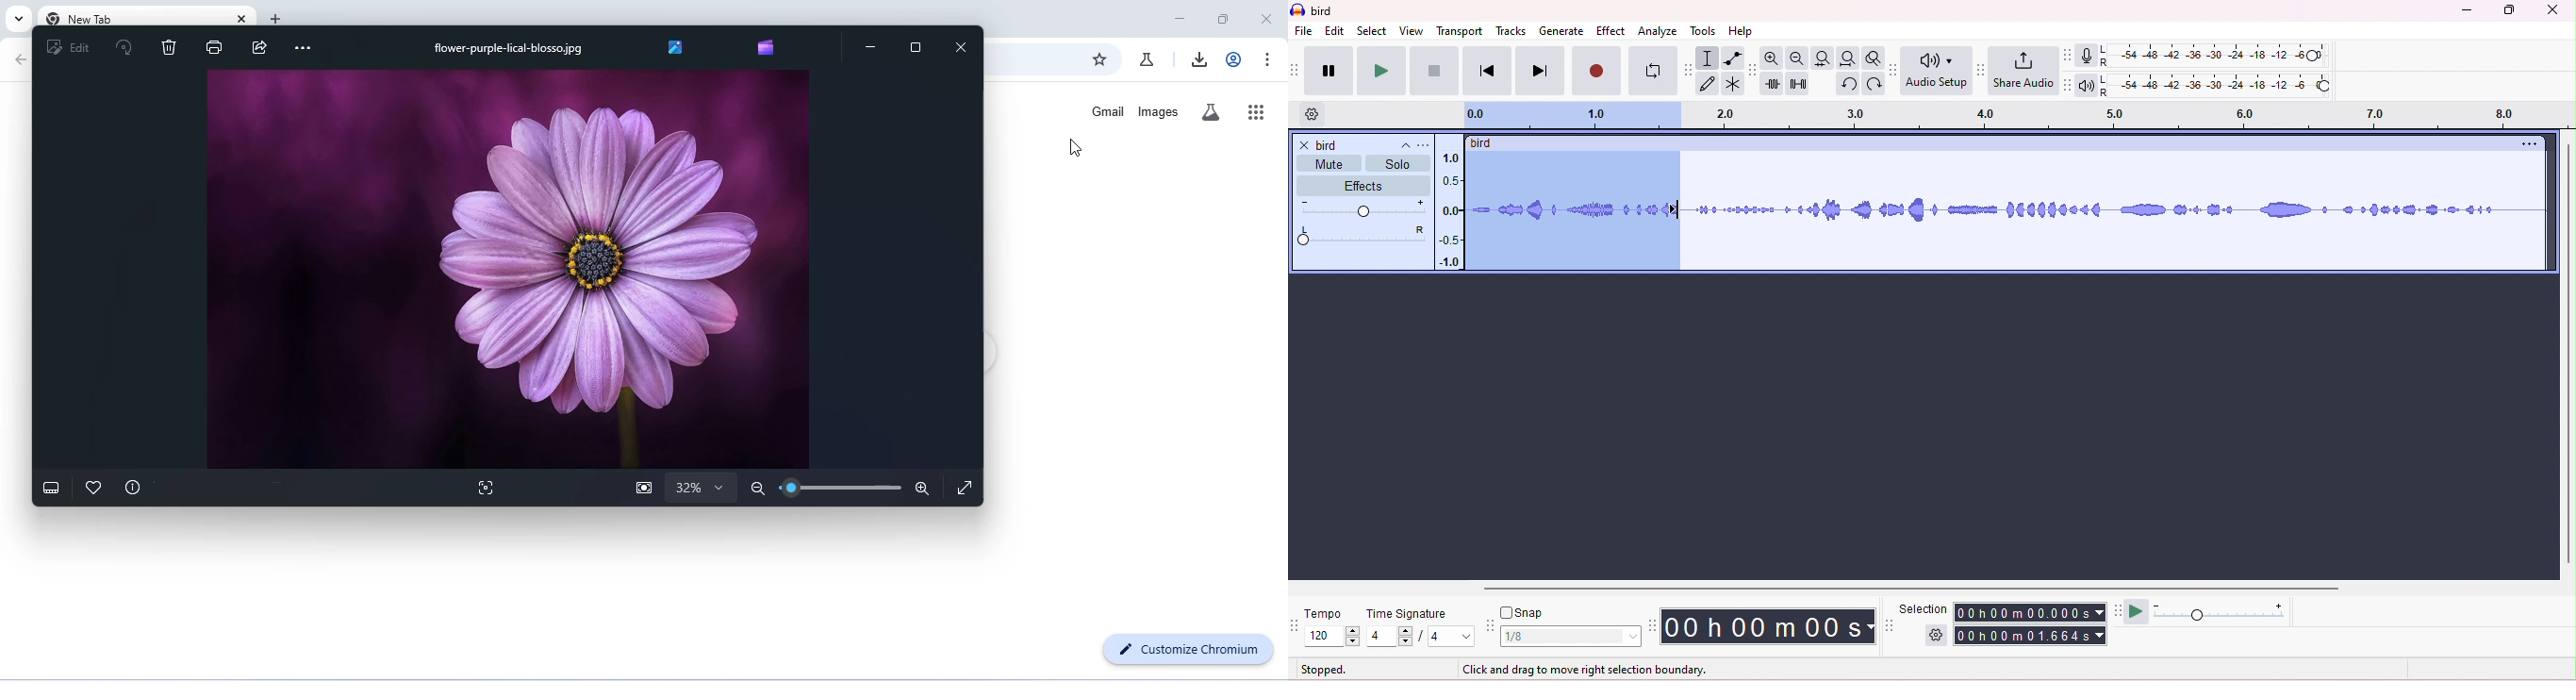  Describe the element at coordinates (1771, 625) in the screenshot. I see `00 h 00 m 00 s` at that location.